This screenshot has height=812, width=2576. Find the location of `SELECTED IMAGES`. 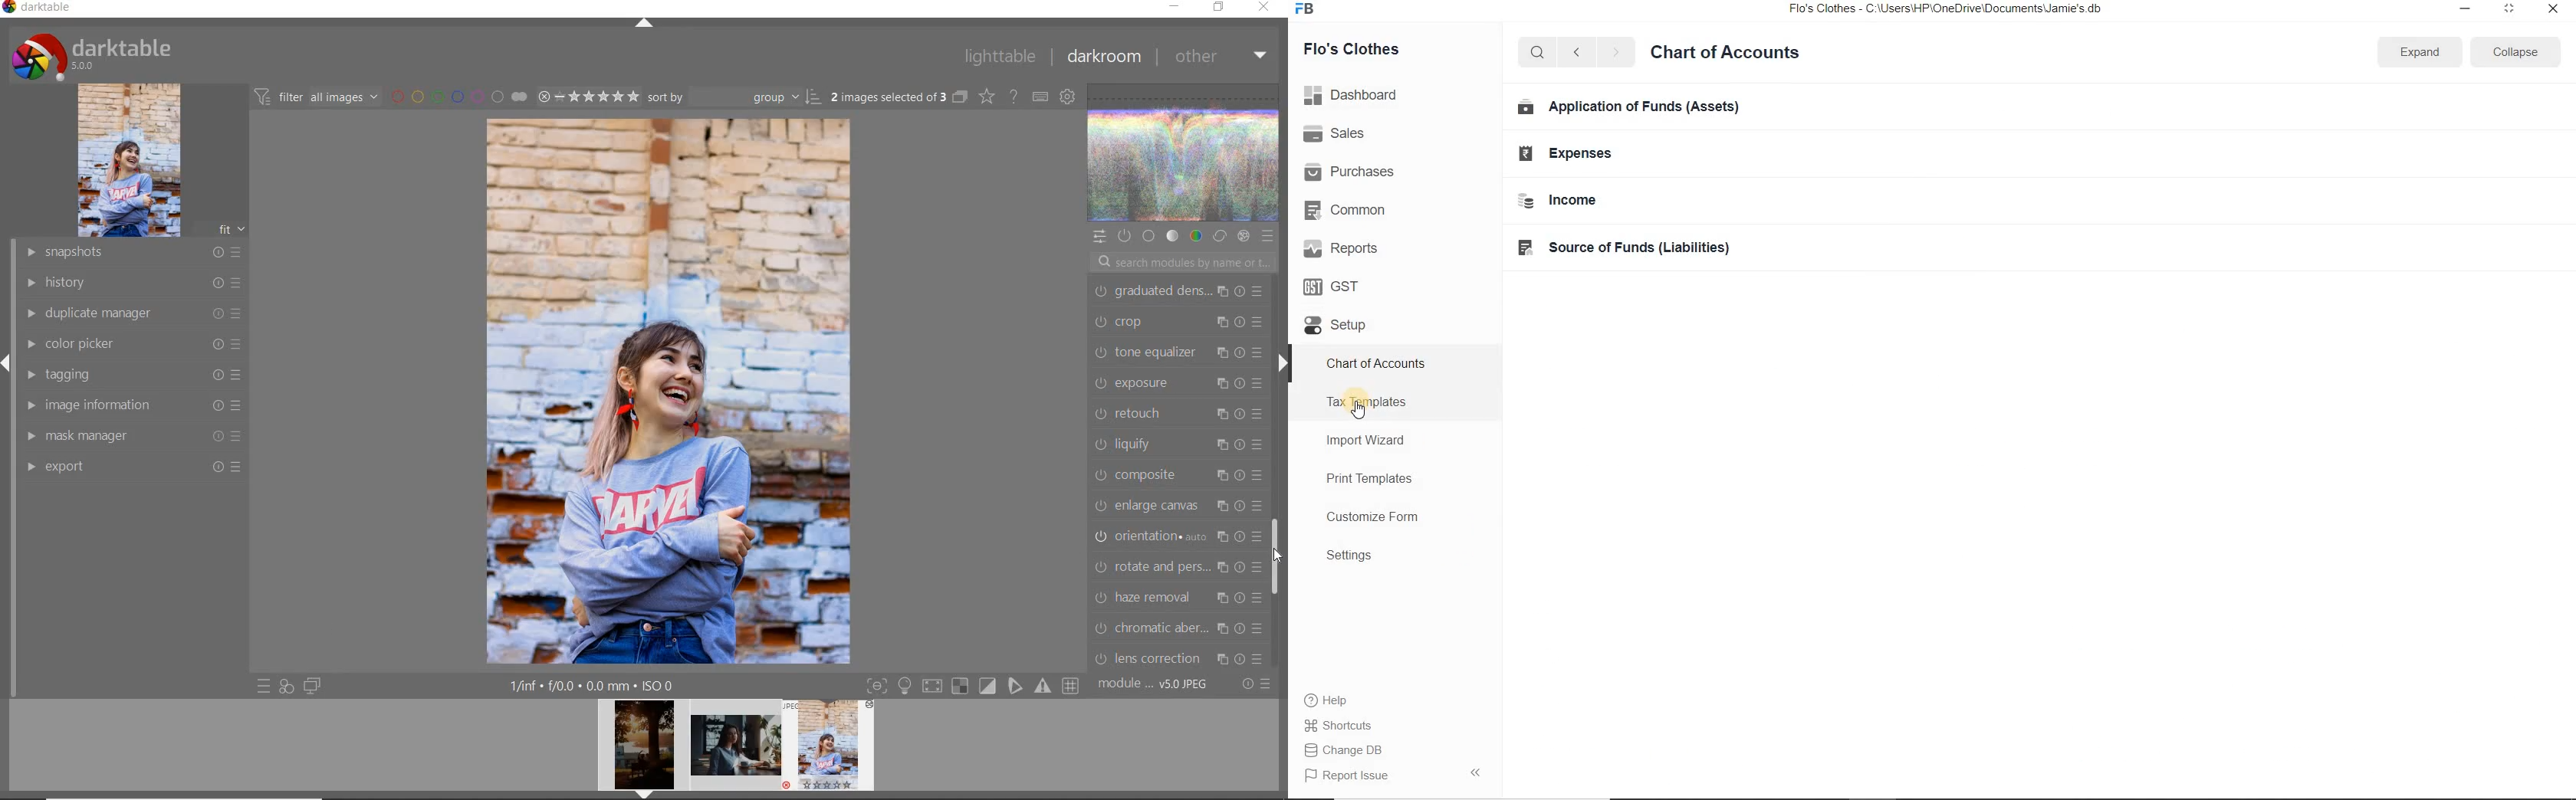

SELECTED IMAGES is located at coordinates (889, 94).